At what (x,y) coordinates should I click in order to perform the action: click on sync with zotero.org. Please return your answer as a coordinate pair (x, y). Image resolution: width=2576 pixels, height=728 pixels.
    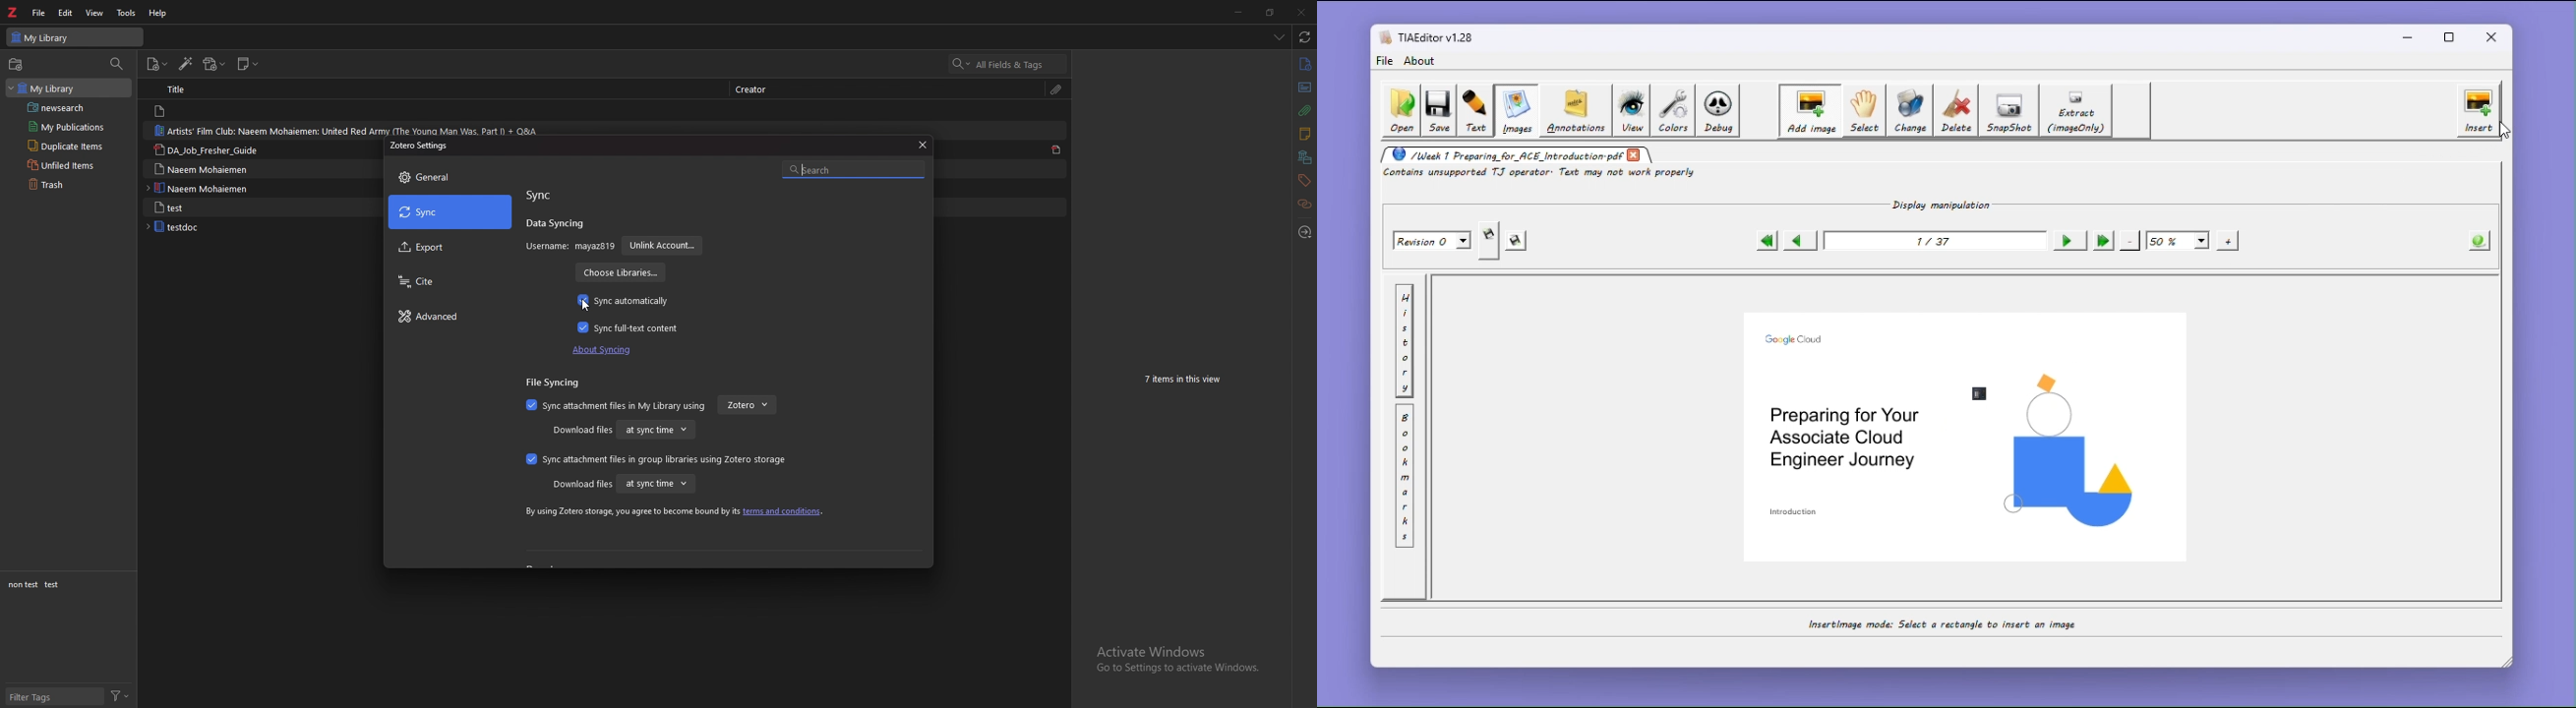
    Looking at the image, I should click on (1304, 37).